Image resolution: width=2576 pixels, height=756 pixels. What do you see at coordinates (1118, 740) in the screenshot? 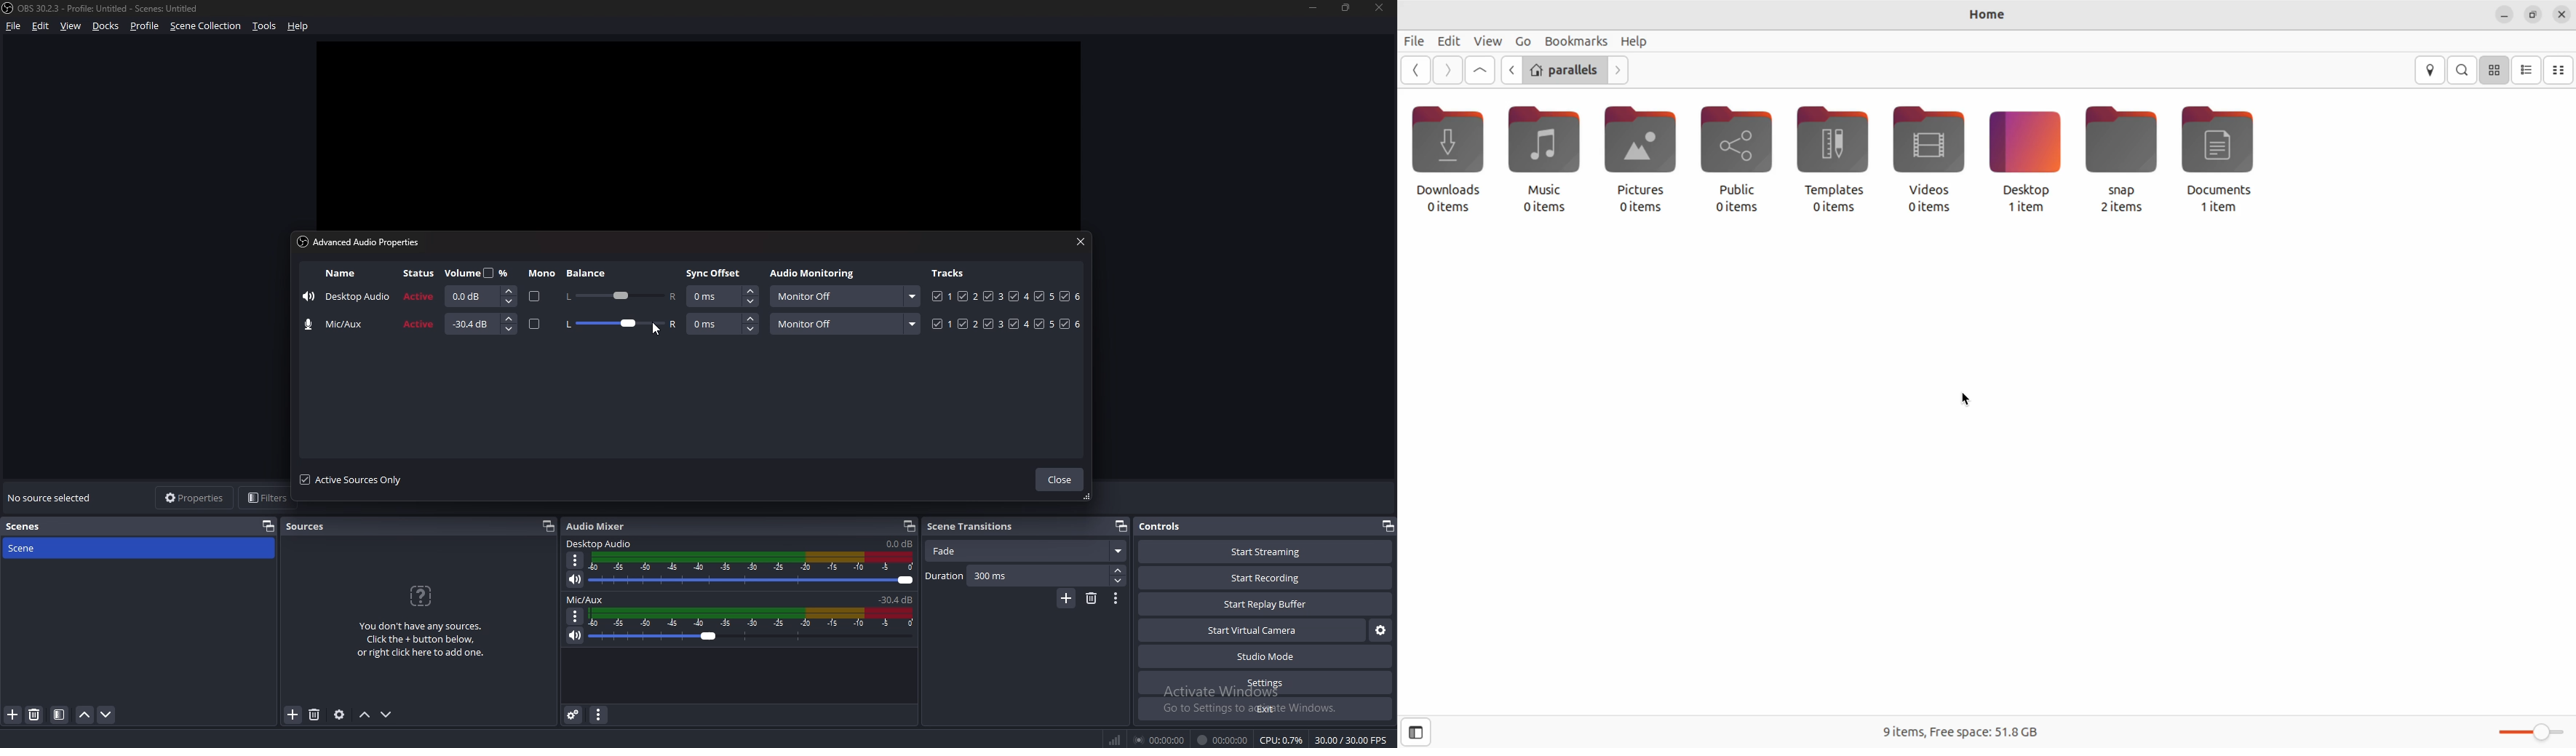
I see `network` at bounding box center [1118, 740].